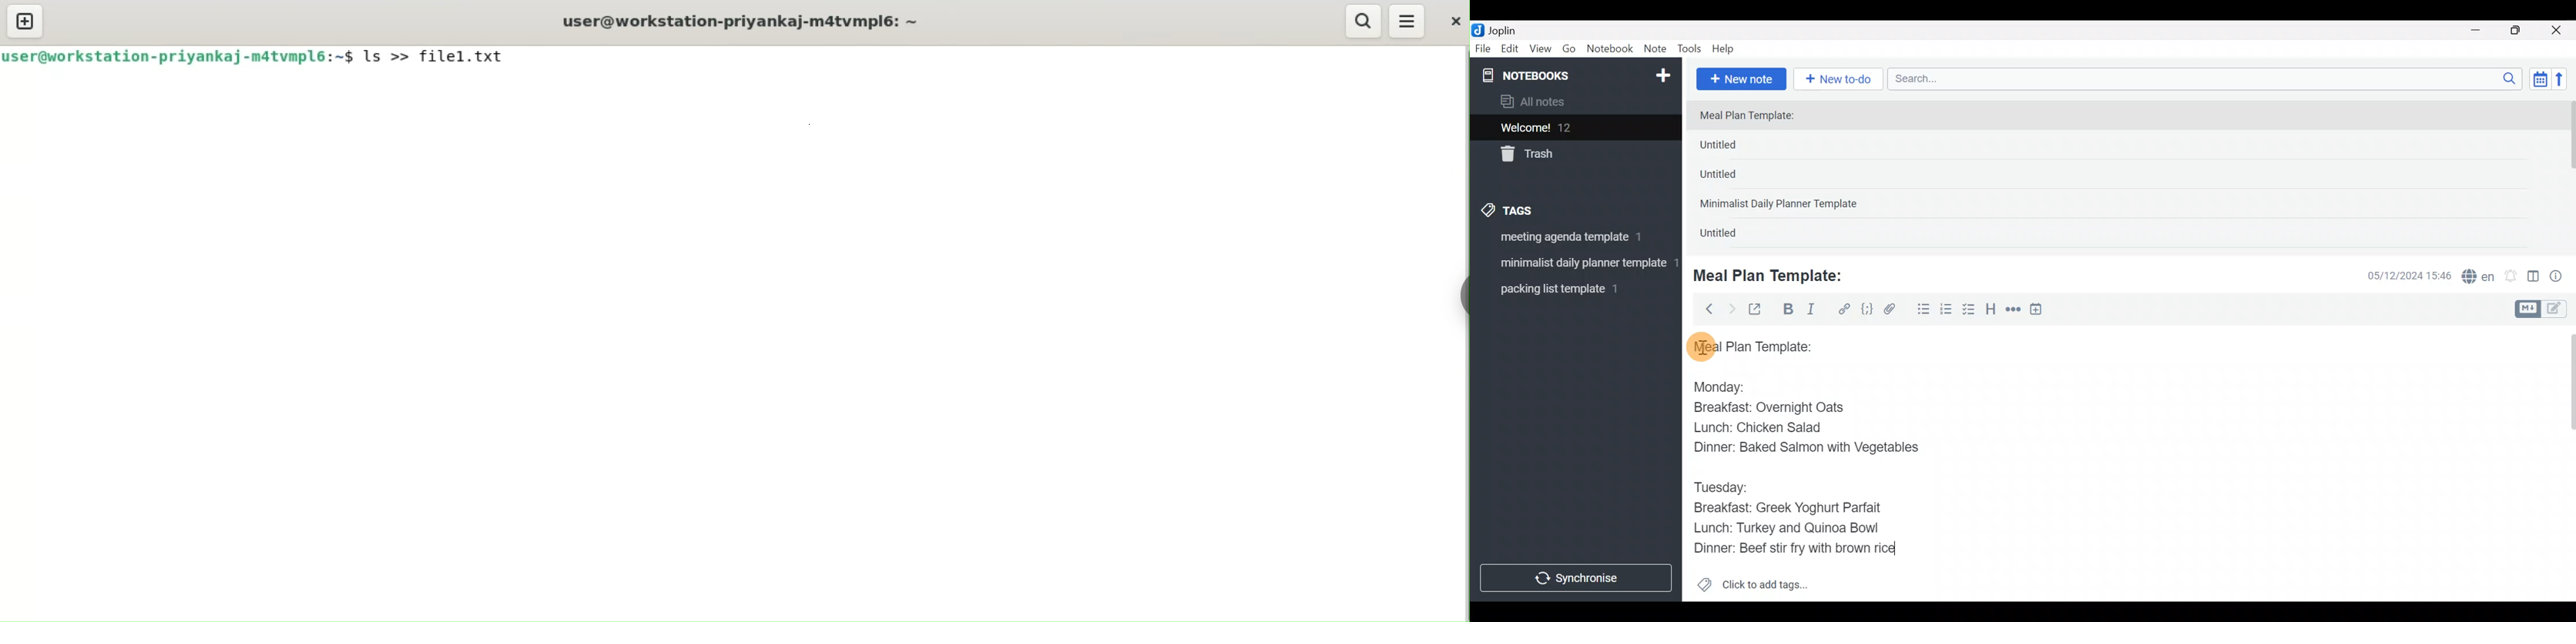 The image size is (2576, 644). I want to click on Tag 3, so click(1572, 289).